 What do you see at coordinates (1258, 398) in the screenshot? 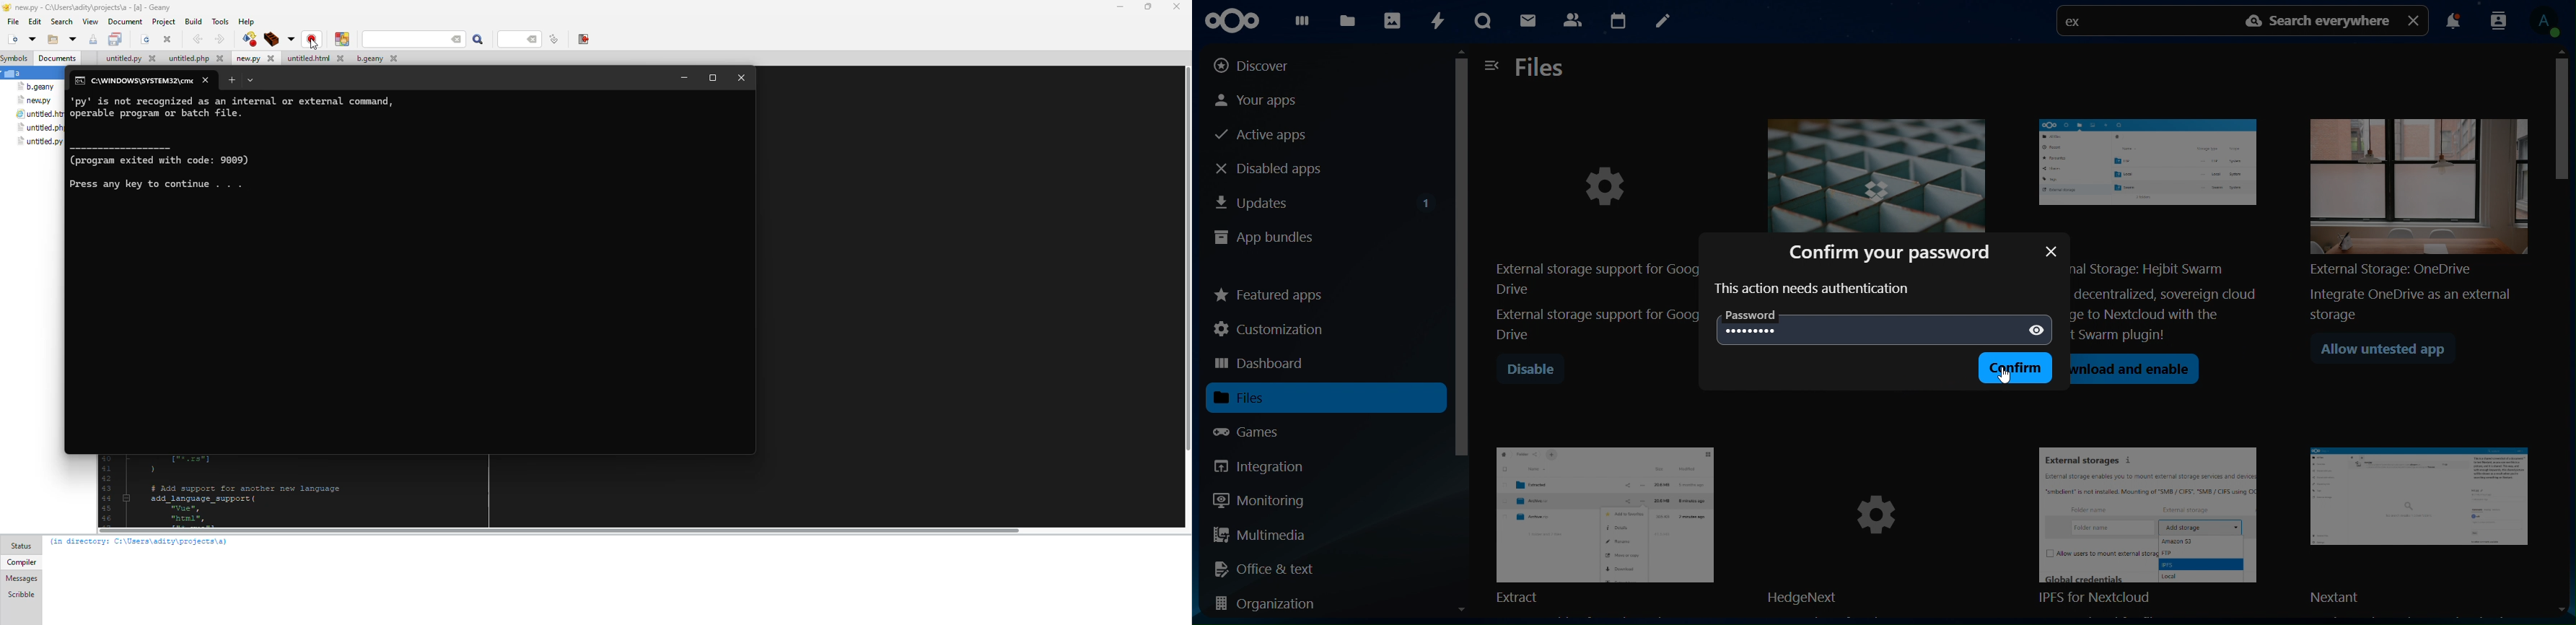
I see `files` at bounding box center [1258, 398].